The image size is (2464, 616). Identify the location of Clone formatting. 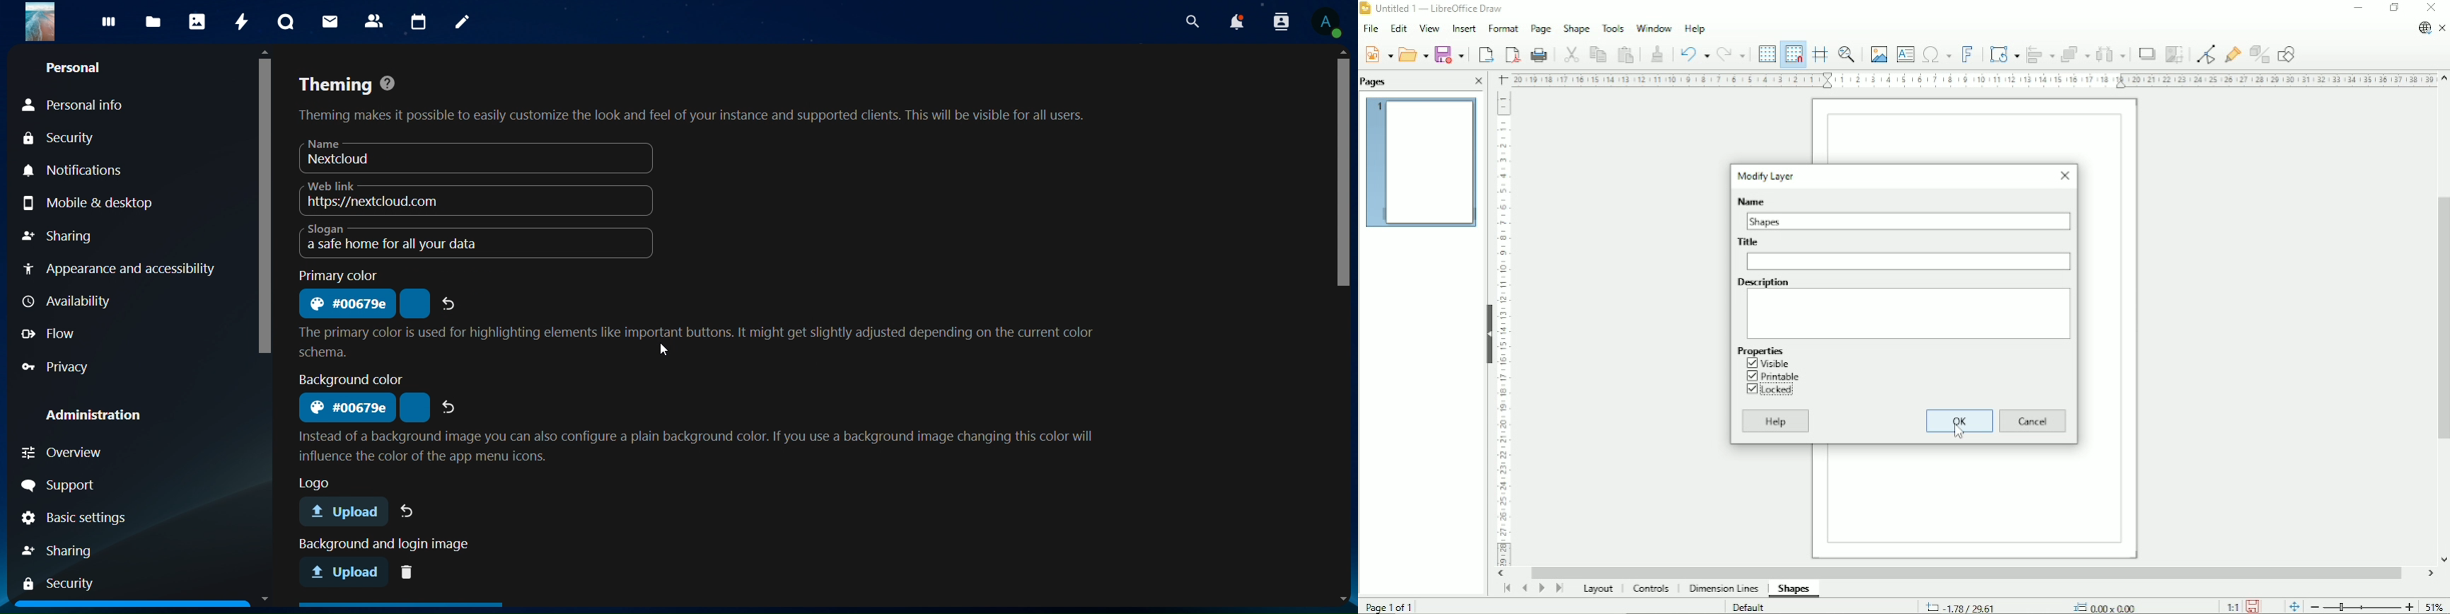
(1656, 52).